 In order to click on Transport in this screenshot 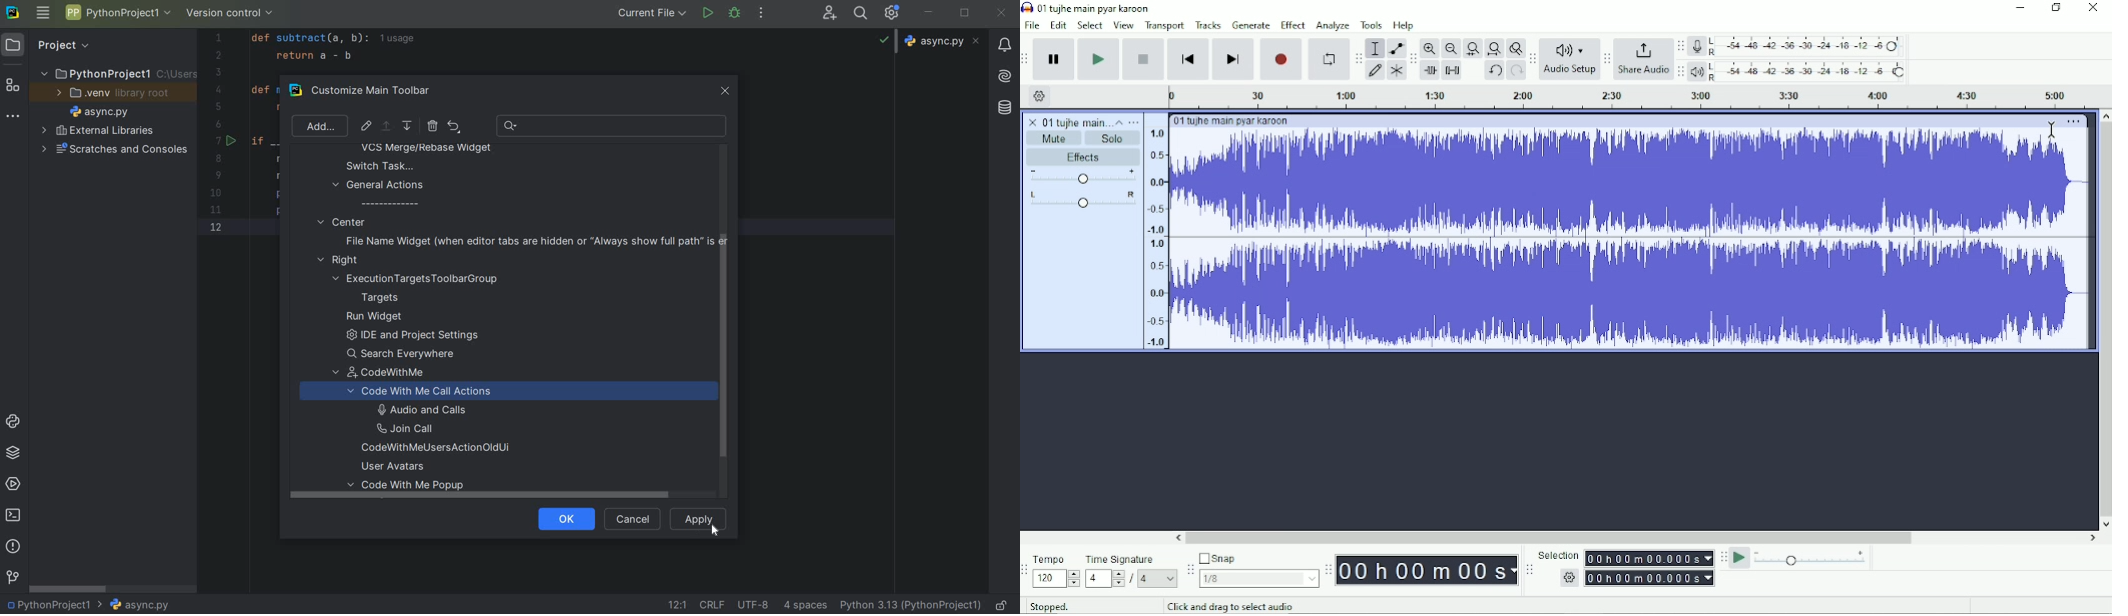, I will do `click(1164, 27)`.